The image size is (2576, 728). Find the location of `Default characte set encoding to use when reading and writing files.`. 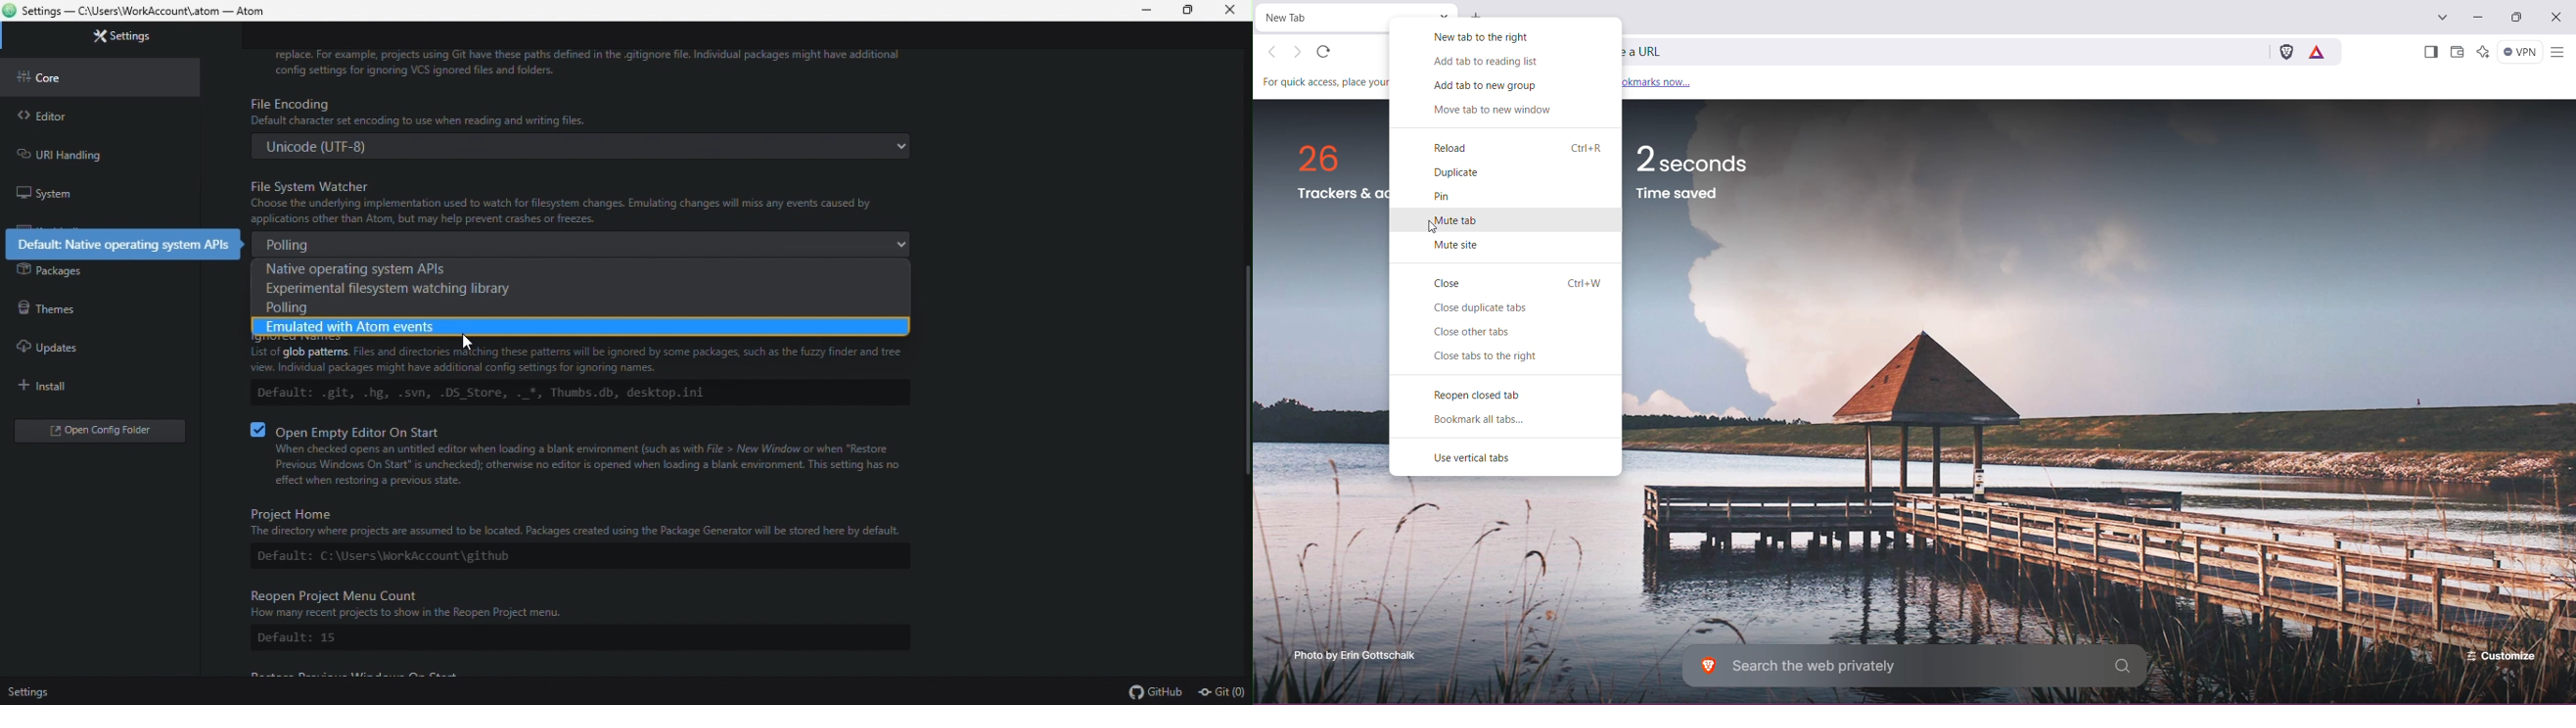

Default characte set encoding to use when reading and writing files. is located at coordinates (553, 111).